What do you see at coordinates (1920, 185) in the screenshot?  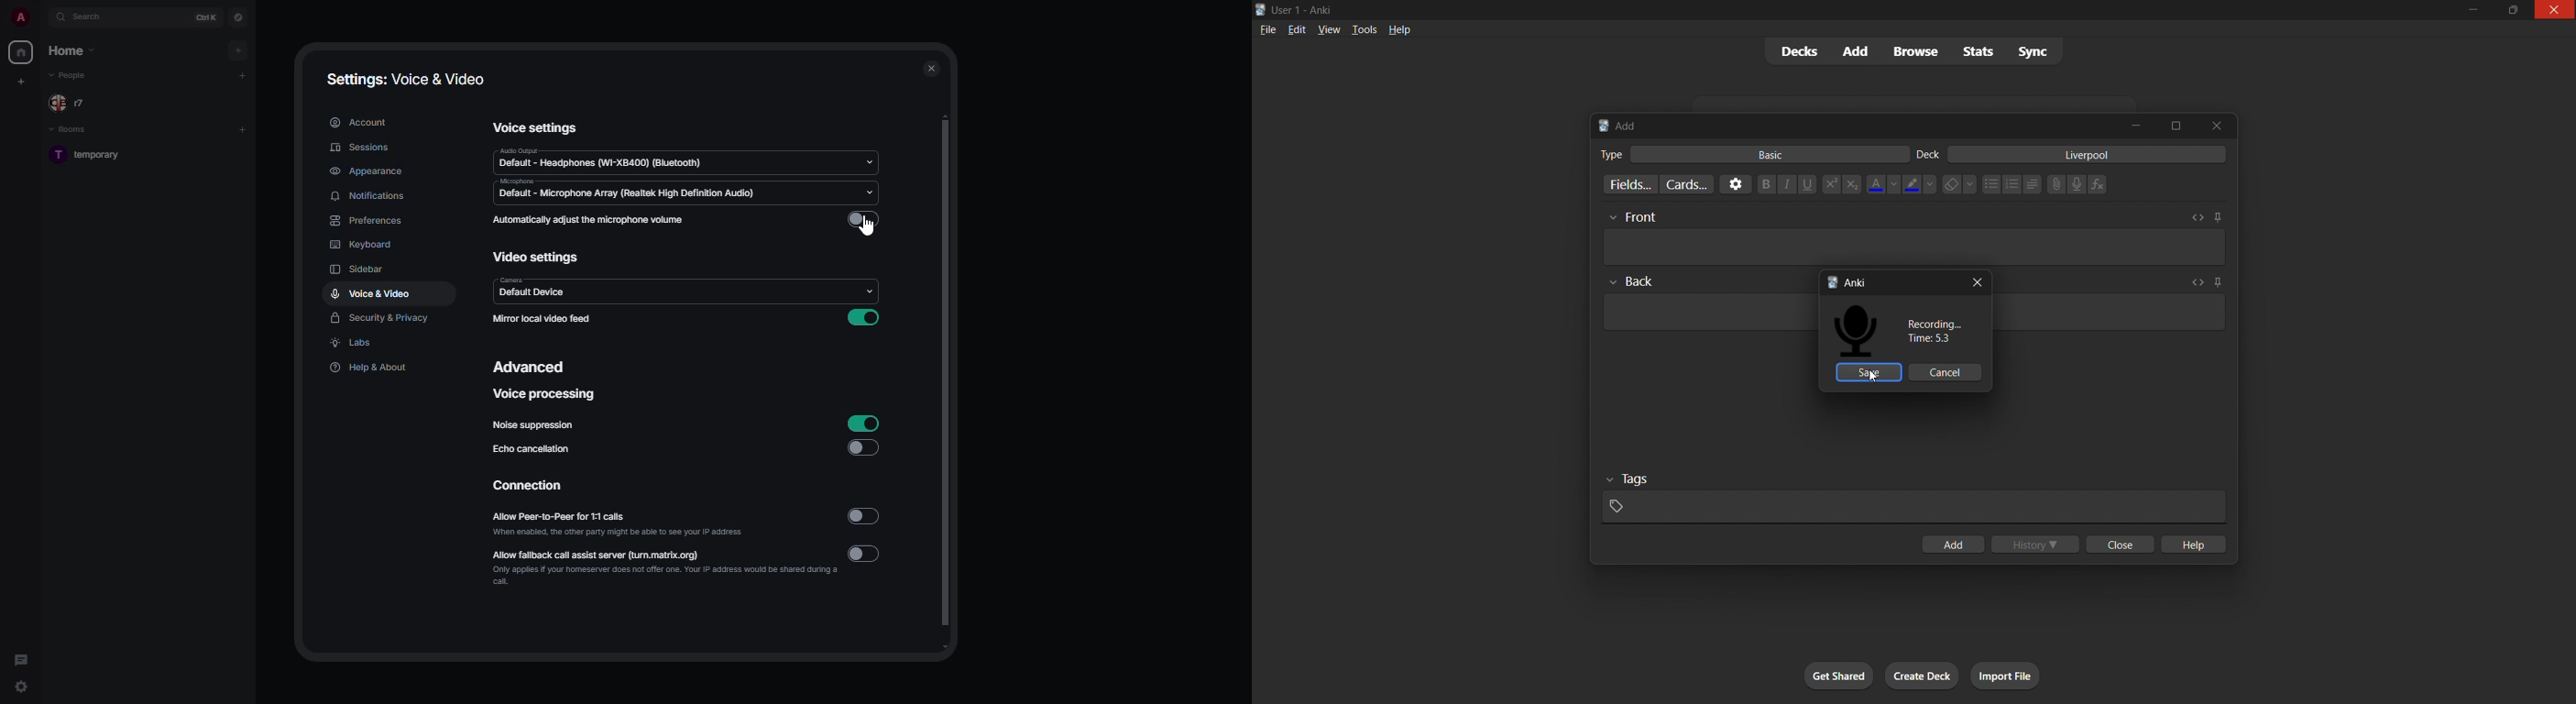 I see `font highlight` at bounding box center [1920, 185].